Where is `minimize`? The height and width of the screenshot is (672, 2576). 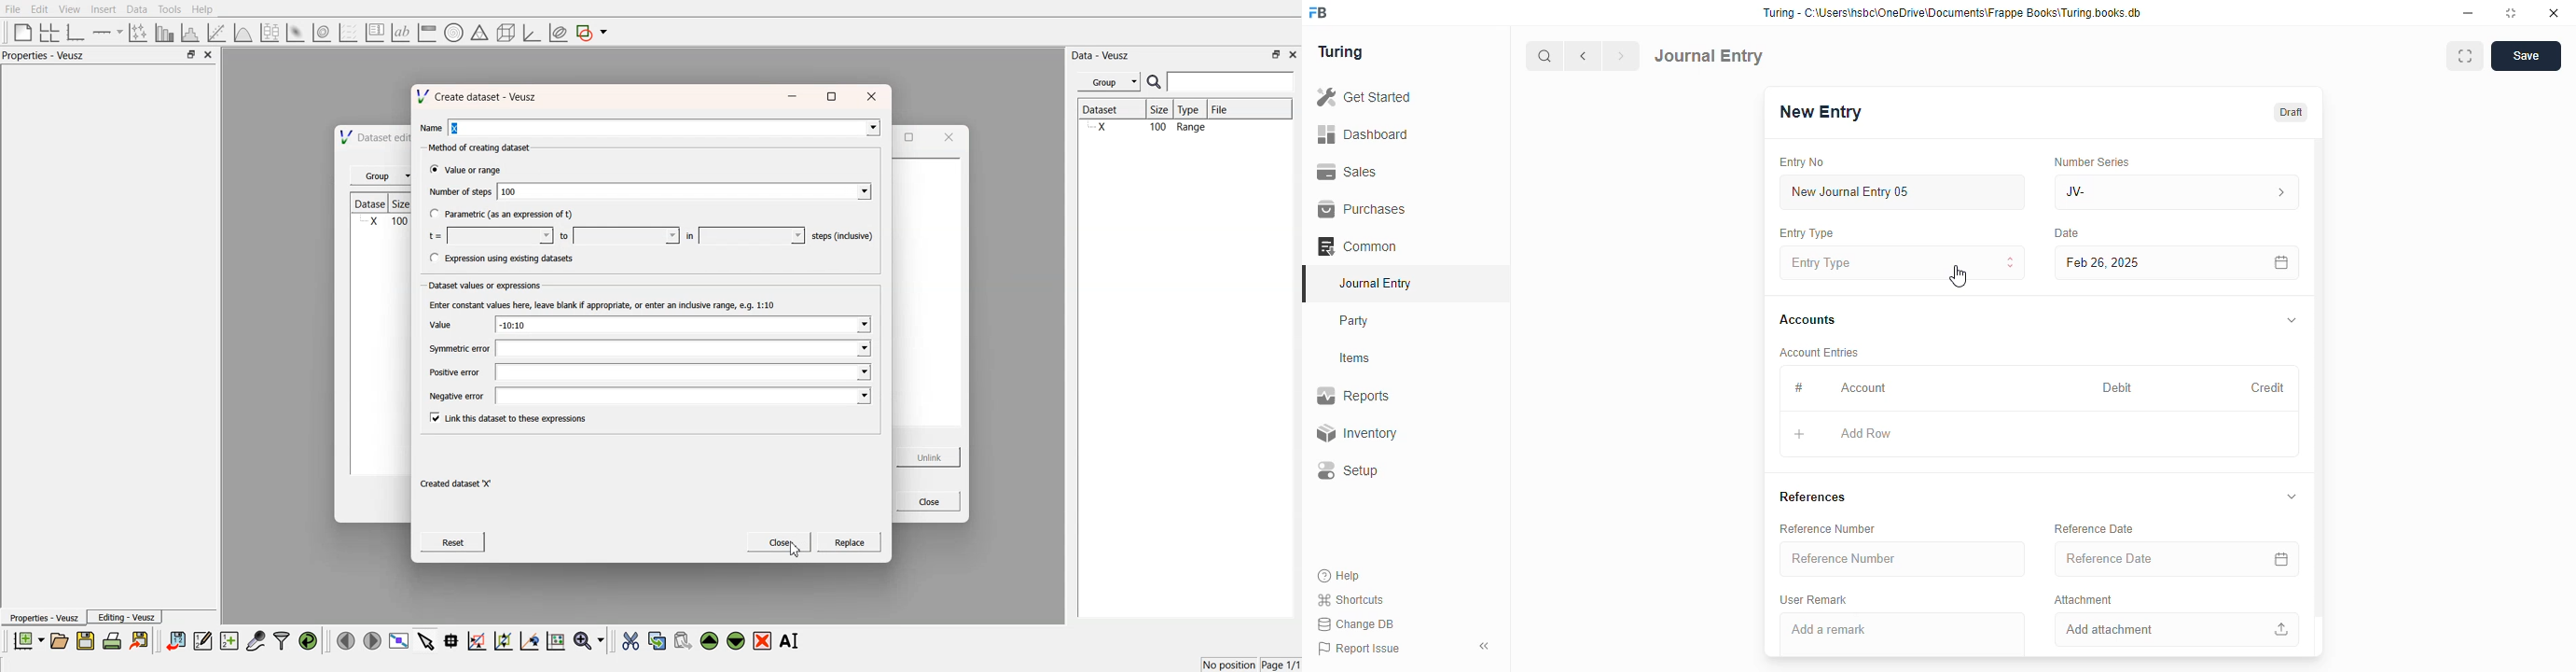
minimize is located at coordinates (2469, 13).